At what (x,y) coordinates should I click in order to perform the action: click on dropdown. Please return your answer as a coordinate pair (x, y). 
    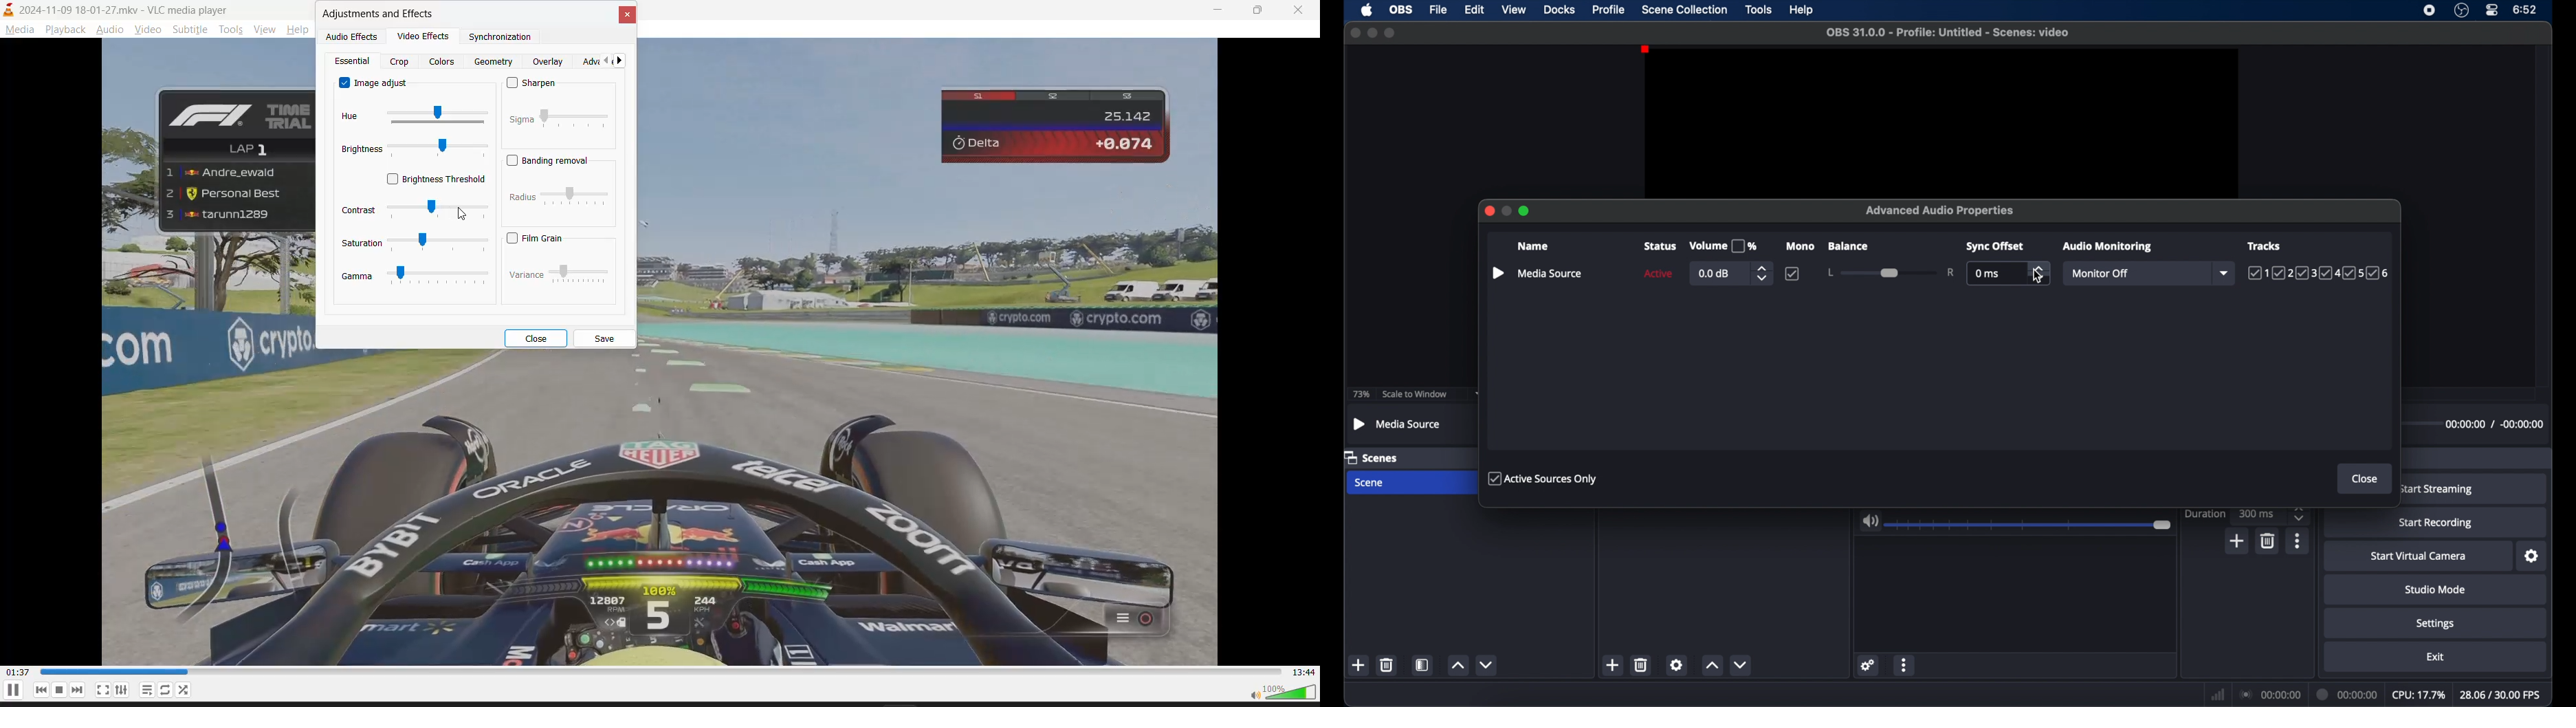
    Looking at the image, I should click on (2223, 273).